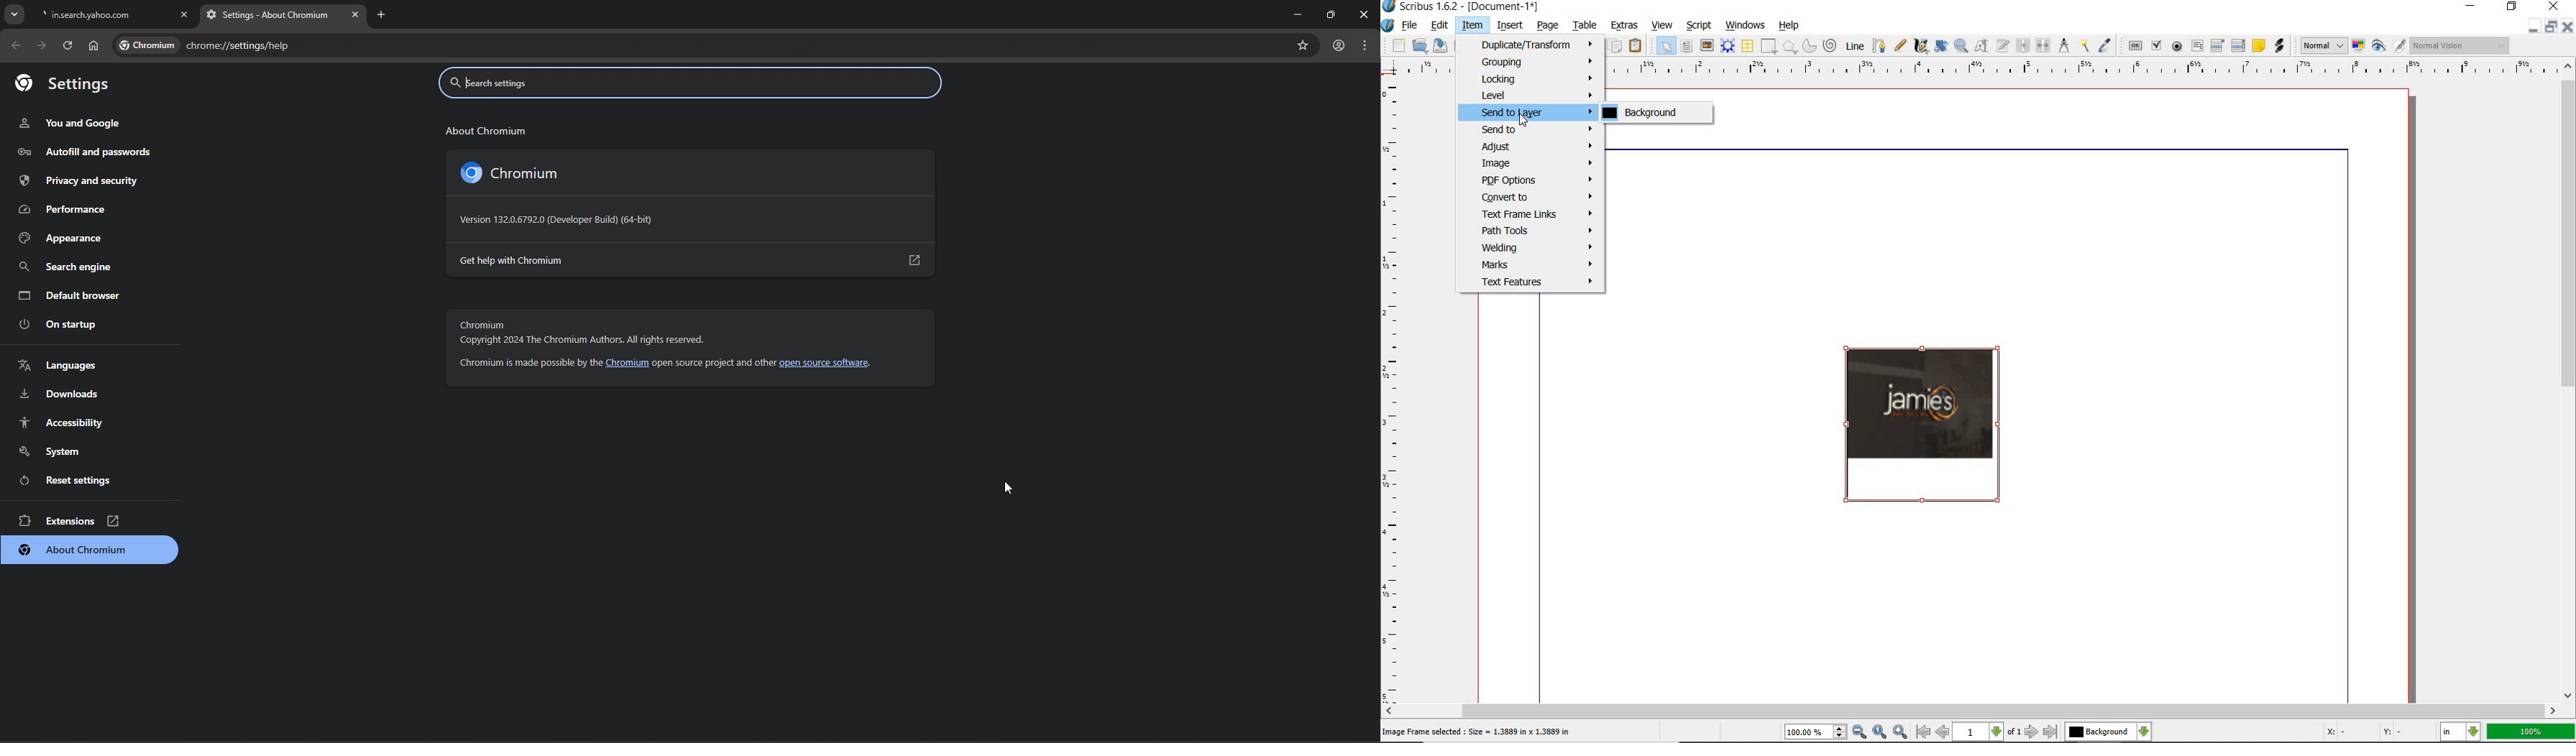 Image resolution: width=2576 pixels, height=756 pixels. Describe the element at coordinates (1394, 391) in the screenshot. I see `Vertical Margin` at that location.